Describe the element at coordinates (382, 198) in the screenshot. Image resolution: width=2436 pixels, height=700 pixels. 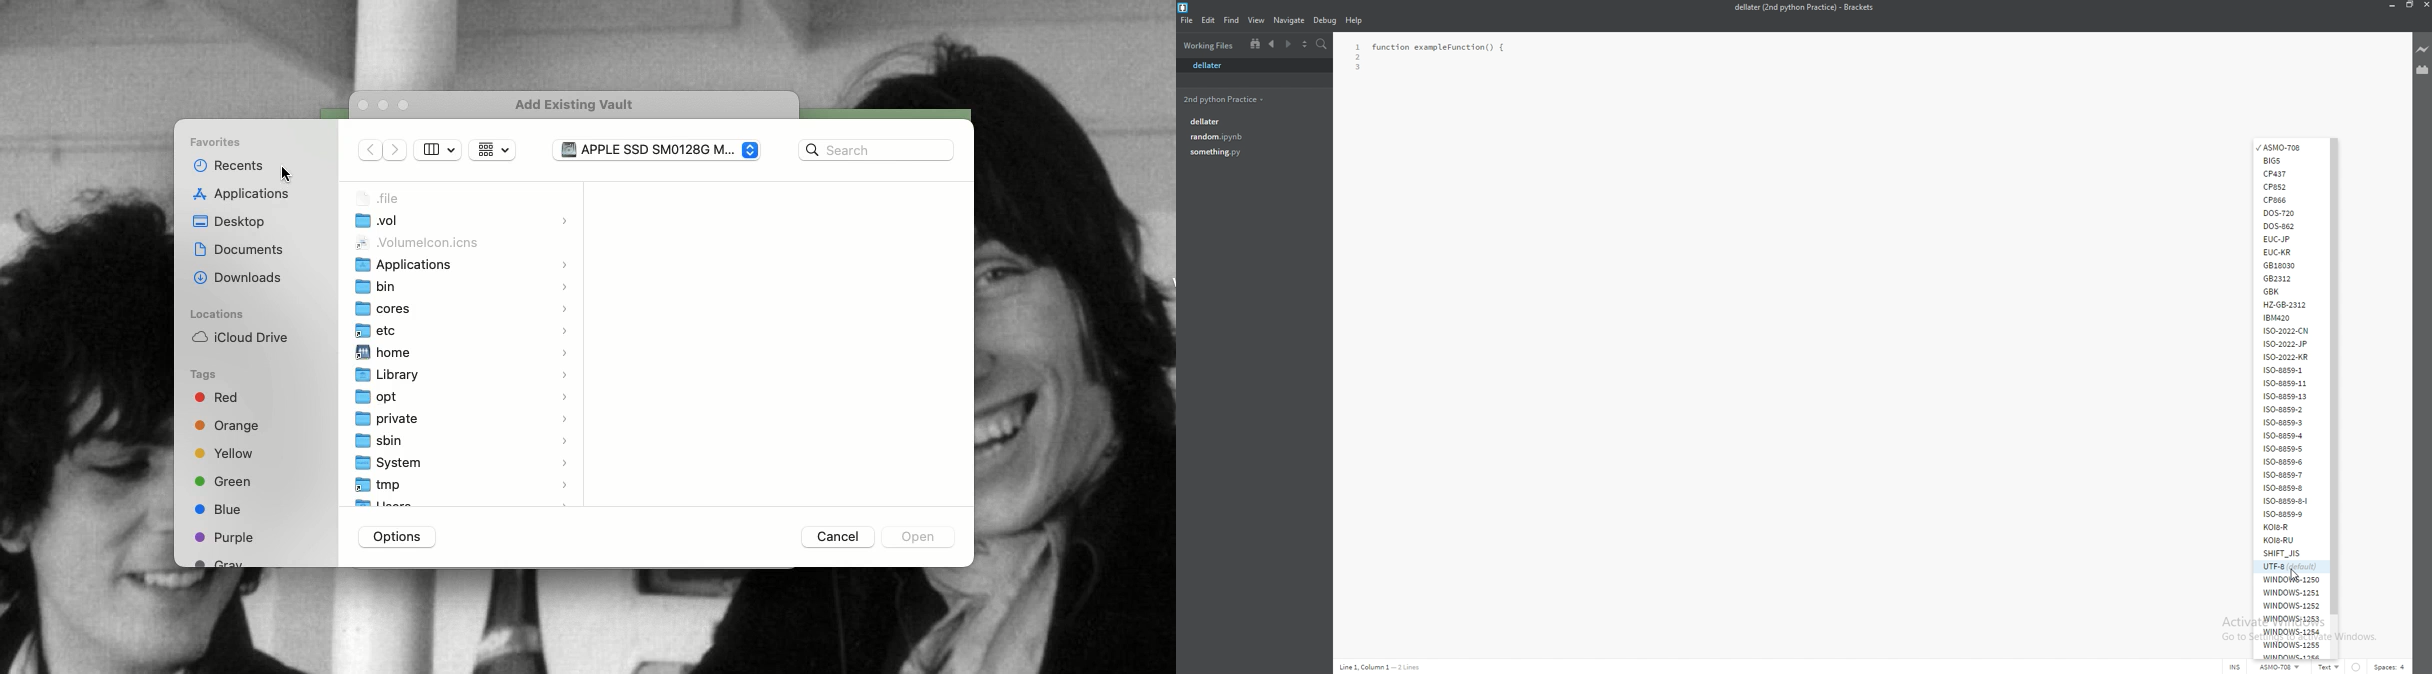
I see `.file` at that location.